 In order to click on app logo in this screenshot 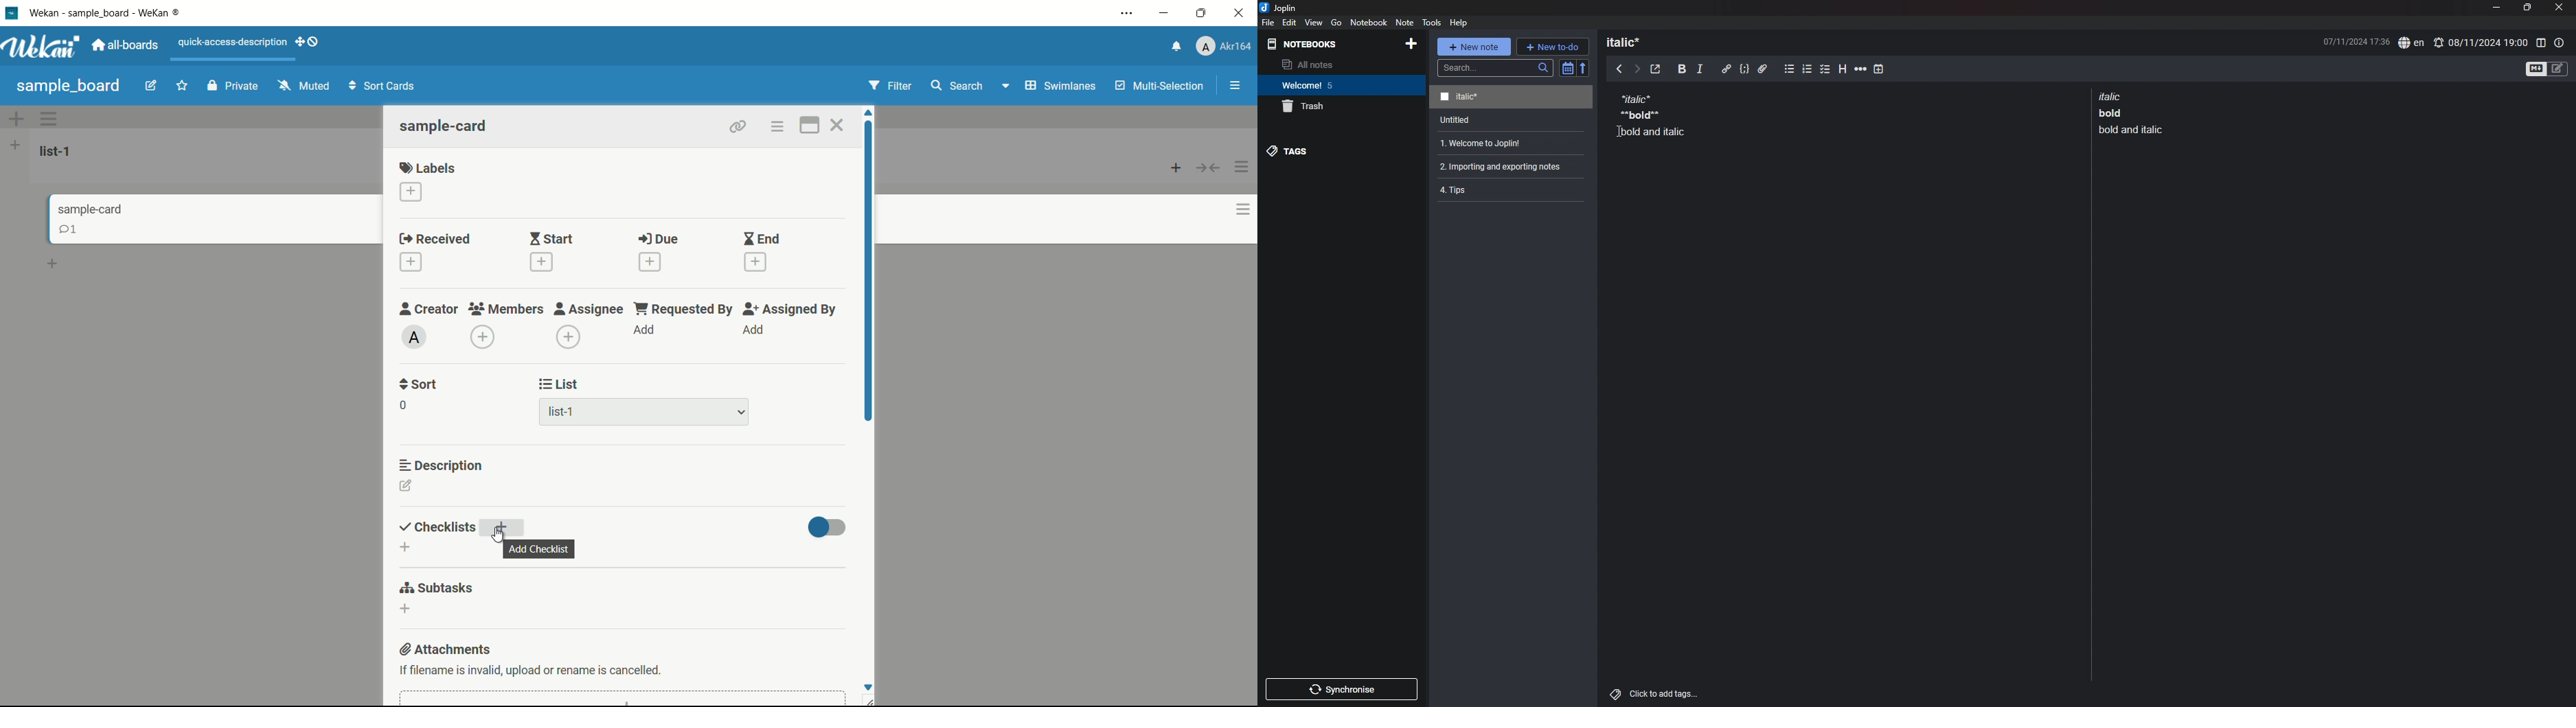, I will do `click(44, 47)`.